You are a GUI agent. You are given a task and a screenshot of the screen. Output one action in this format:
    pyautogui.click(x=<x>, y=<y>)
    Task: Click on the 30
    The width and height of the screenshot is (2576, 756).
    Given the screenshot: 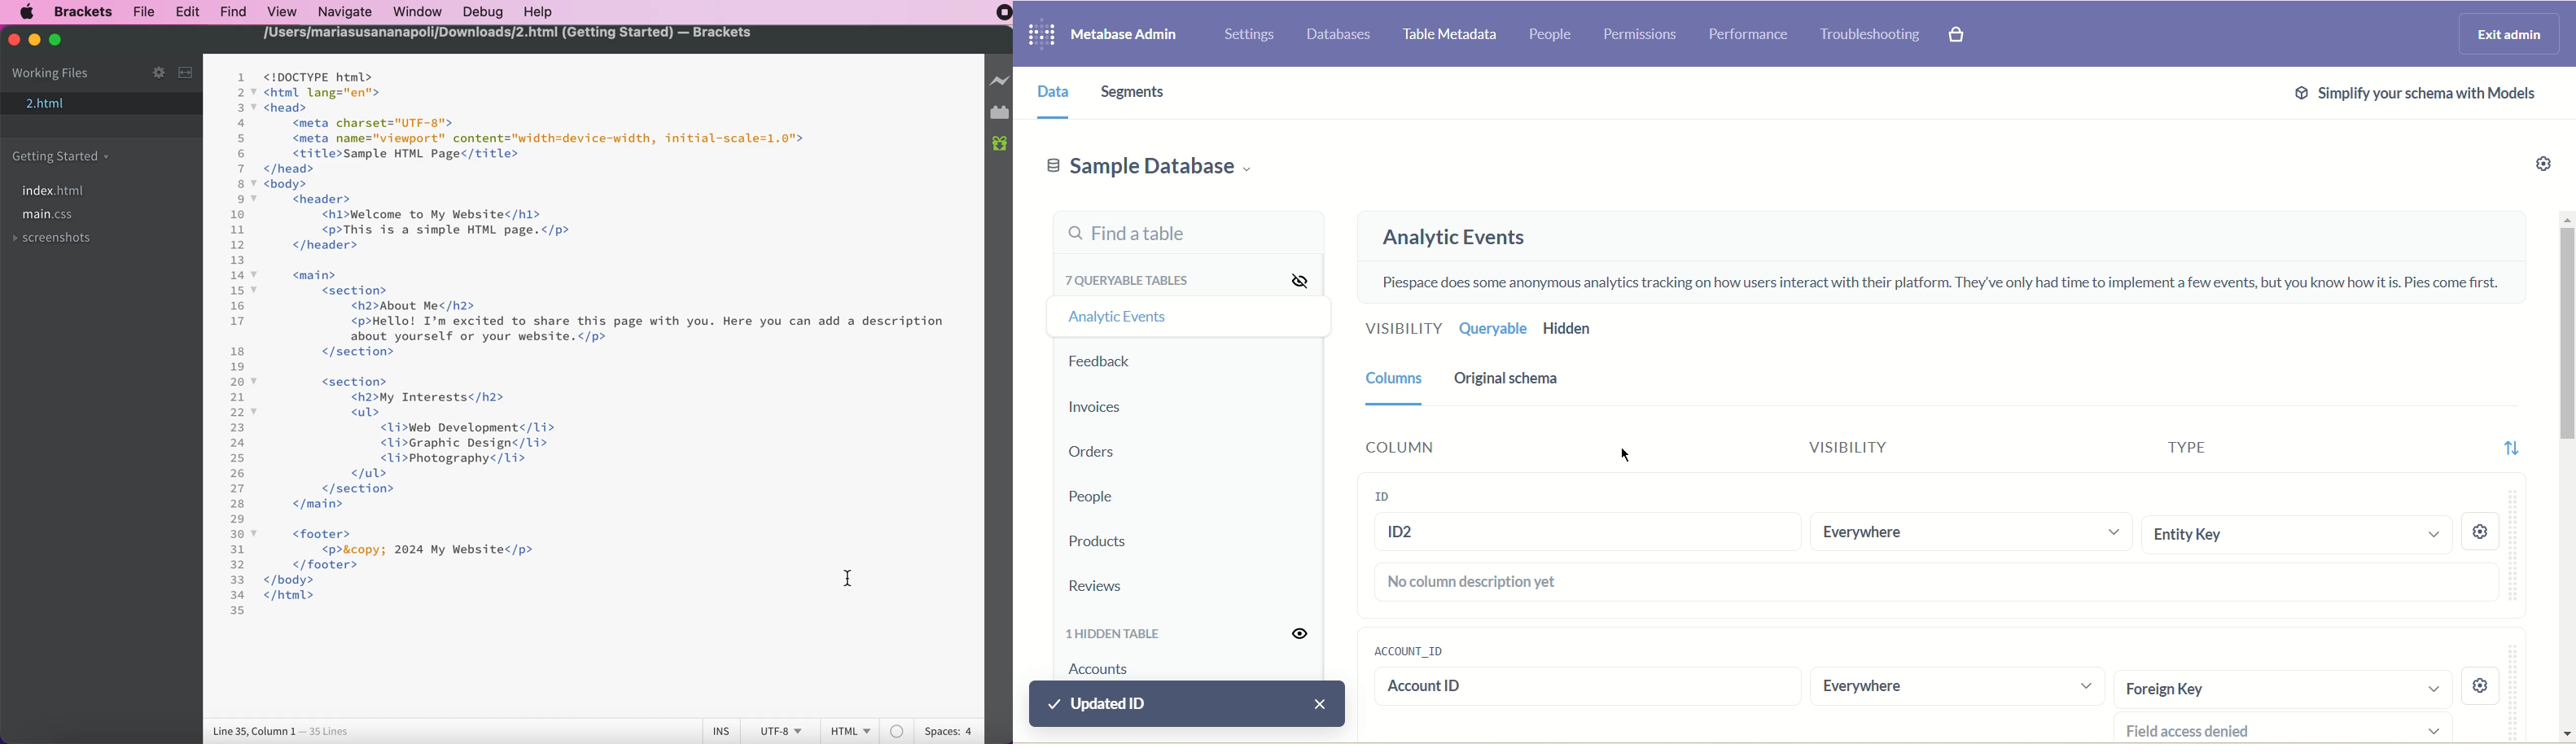 What is the action you would take?
    pyautogui.click(x=238, y=534)
    